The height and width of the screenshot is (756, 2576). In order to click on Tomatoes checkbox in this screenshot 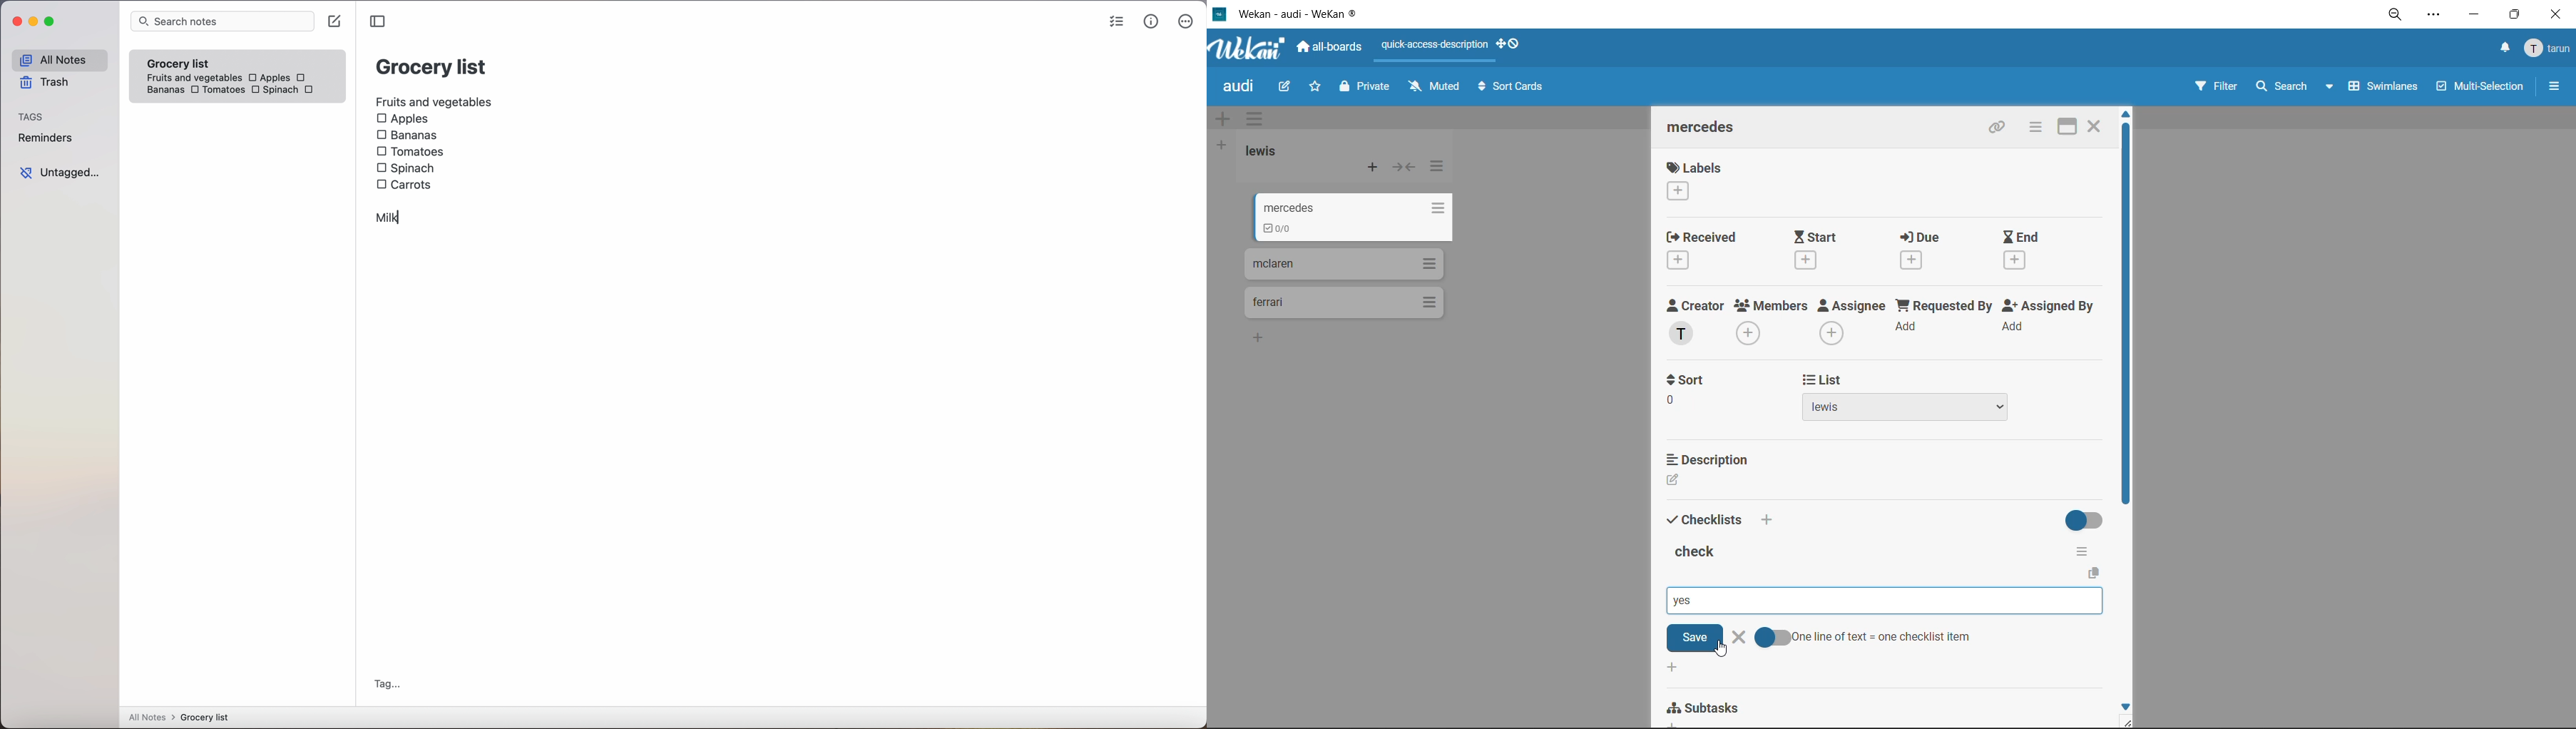, I will do `click(410, 152)`.